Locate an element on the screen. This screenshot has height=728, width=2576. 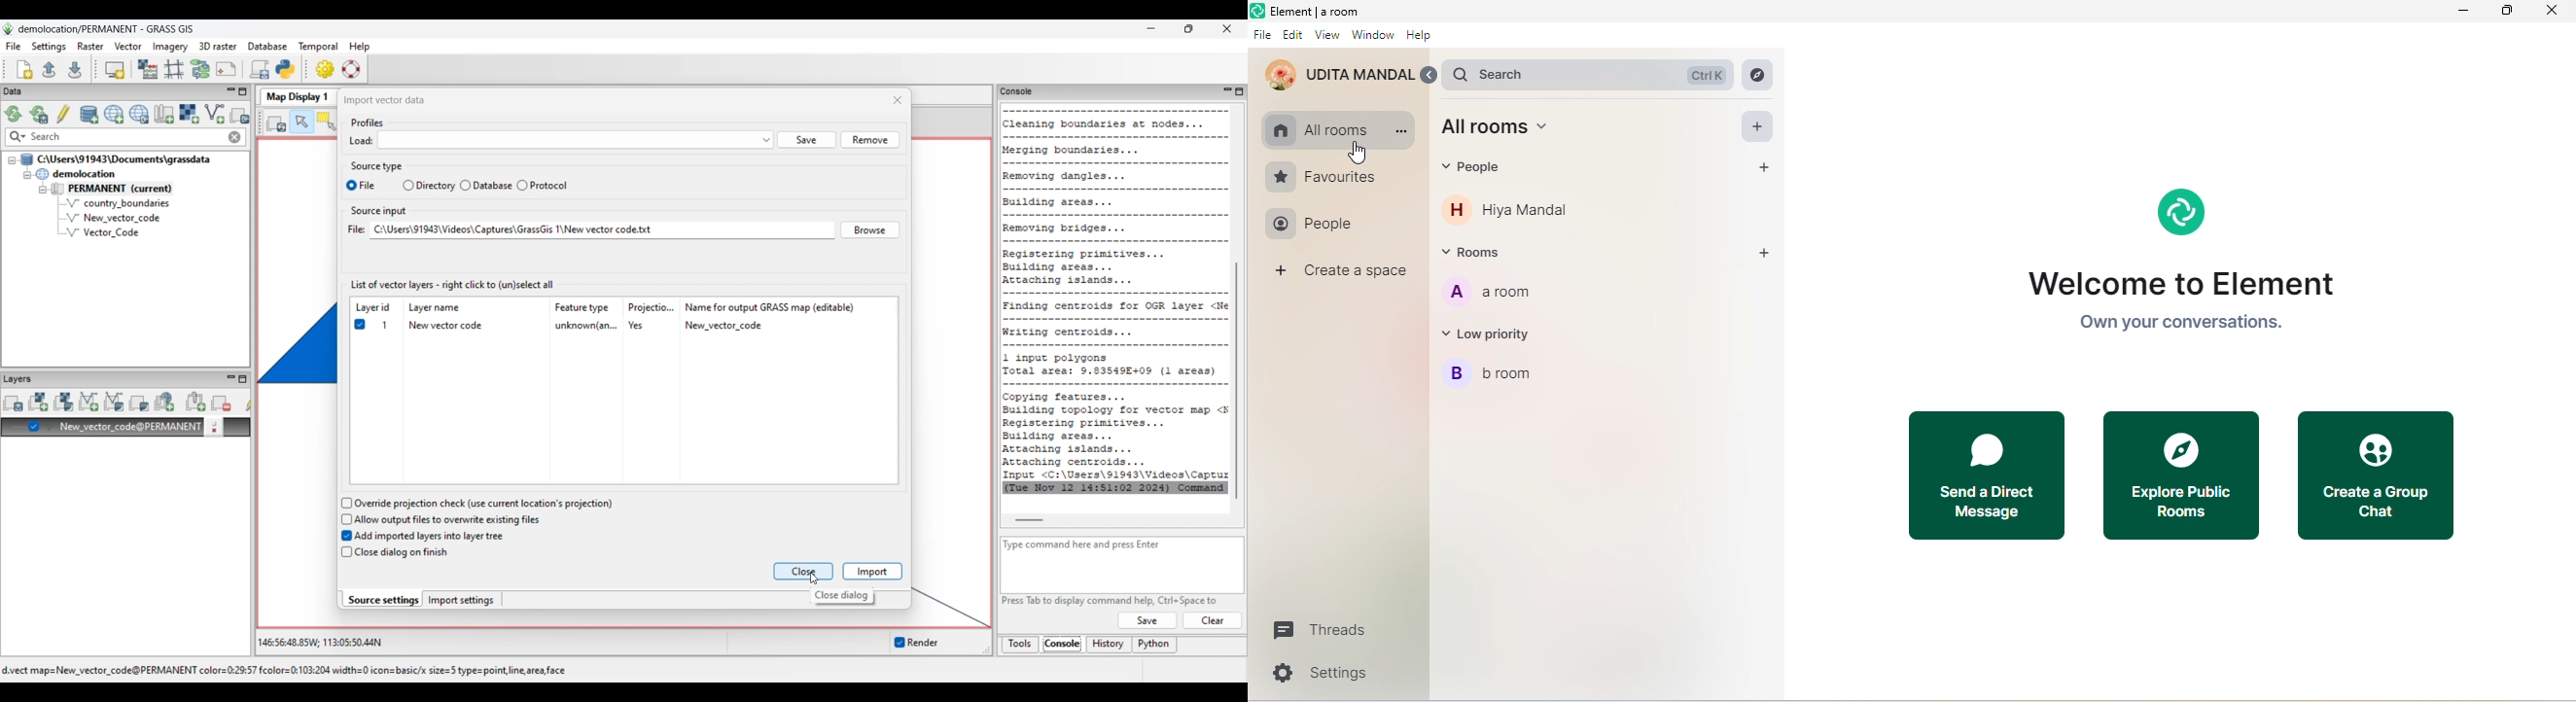
Add People is located at coordinates (1767, 168).